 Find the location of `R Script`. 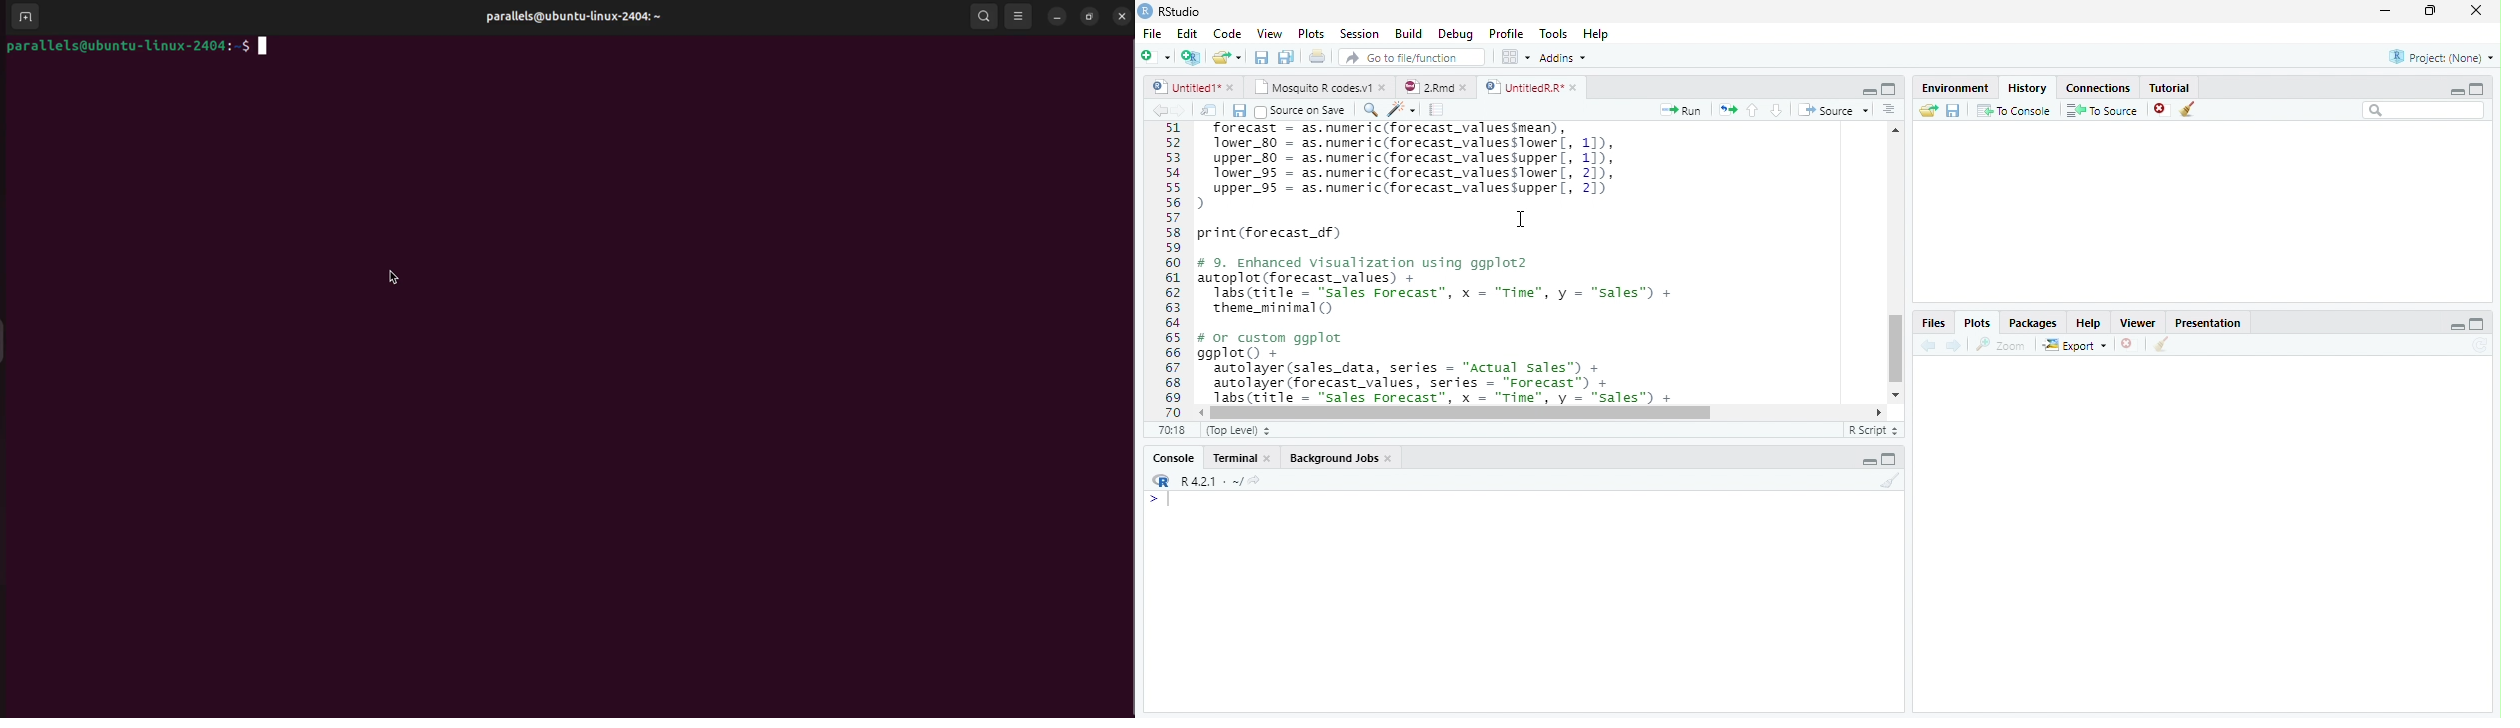

R Script is located at coordinates (1872, 431).